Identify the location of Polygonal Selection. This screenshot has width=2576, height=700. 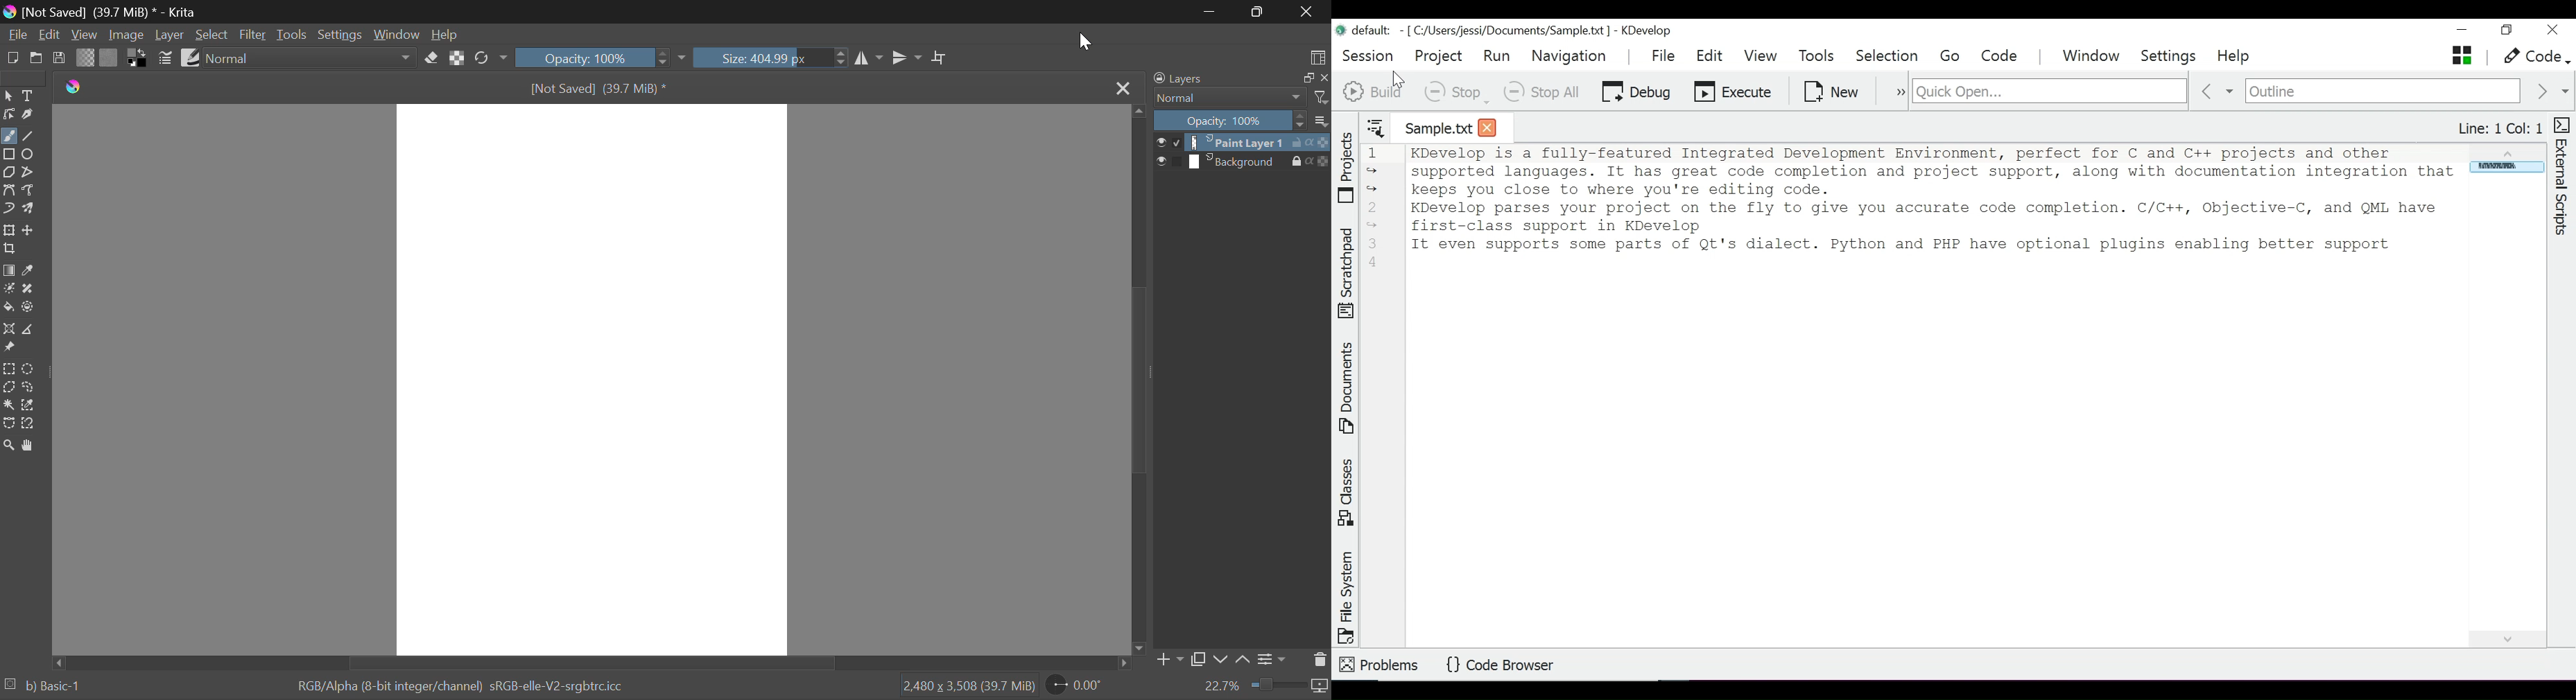
(8, 387).